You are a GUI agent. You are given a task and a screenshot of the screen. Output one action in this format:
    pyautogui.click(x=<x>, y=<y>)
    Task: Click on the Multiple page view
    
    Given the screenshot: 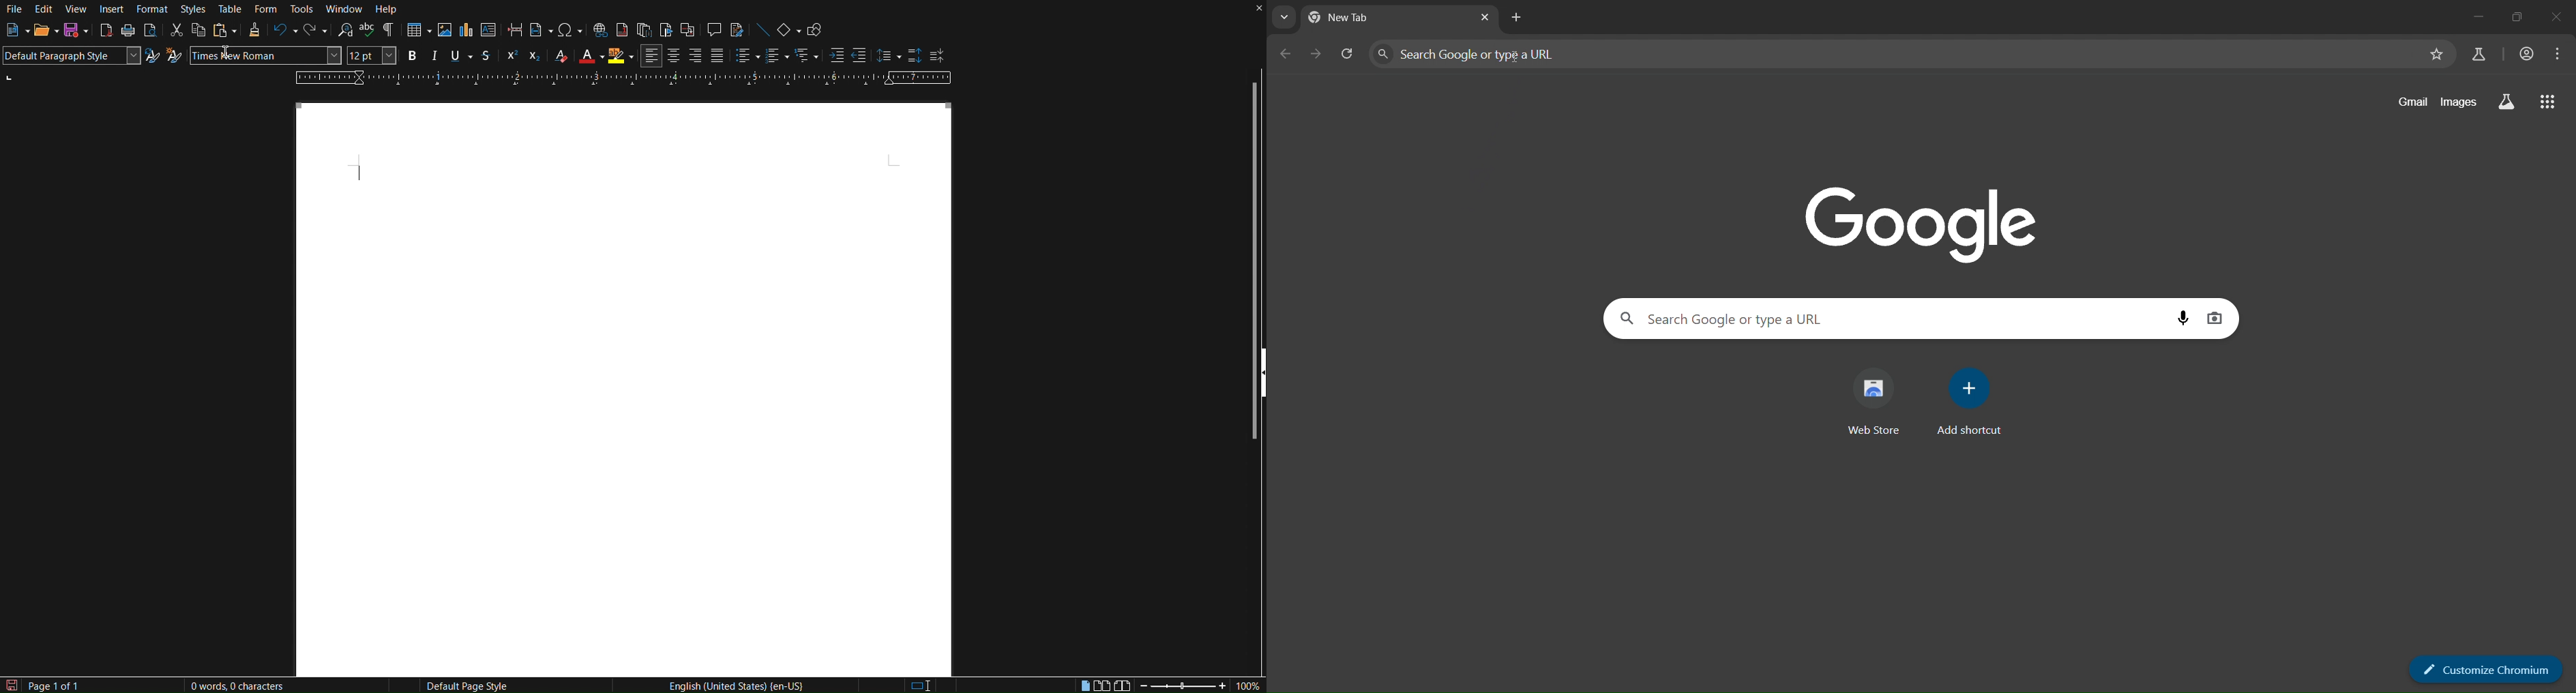 What is the action you would take?
    pyautogui.click(x=1103, y=684)
    